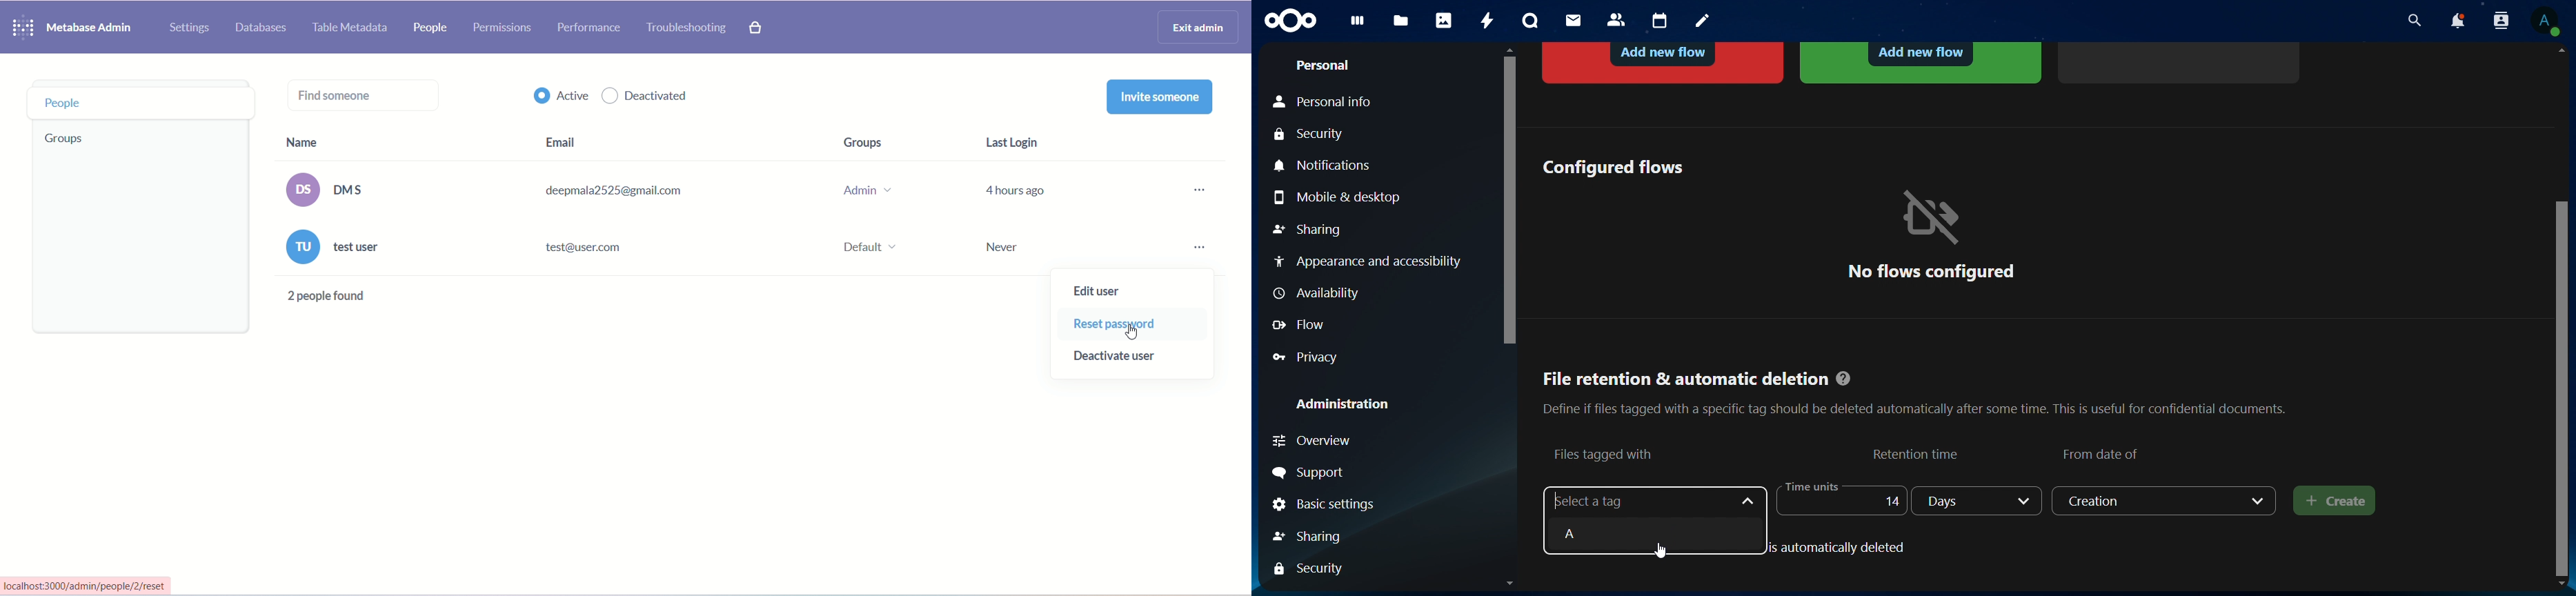 This screenshot has width=2576, height=616. Describe the element at coordinates (1109, 293) in the screenshot. I see `edit user` at that location.